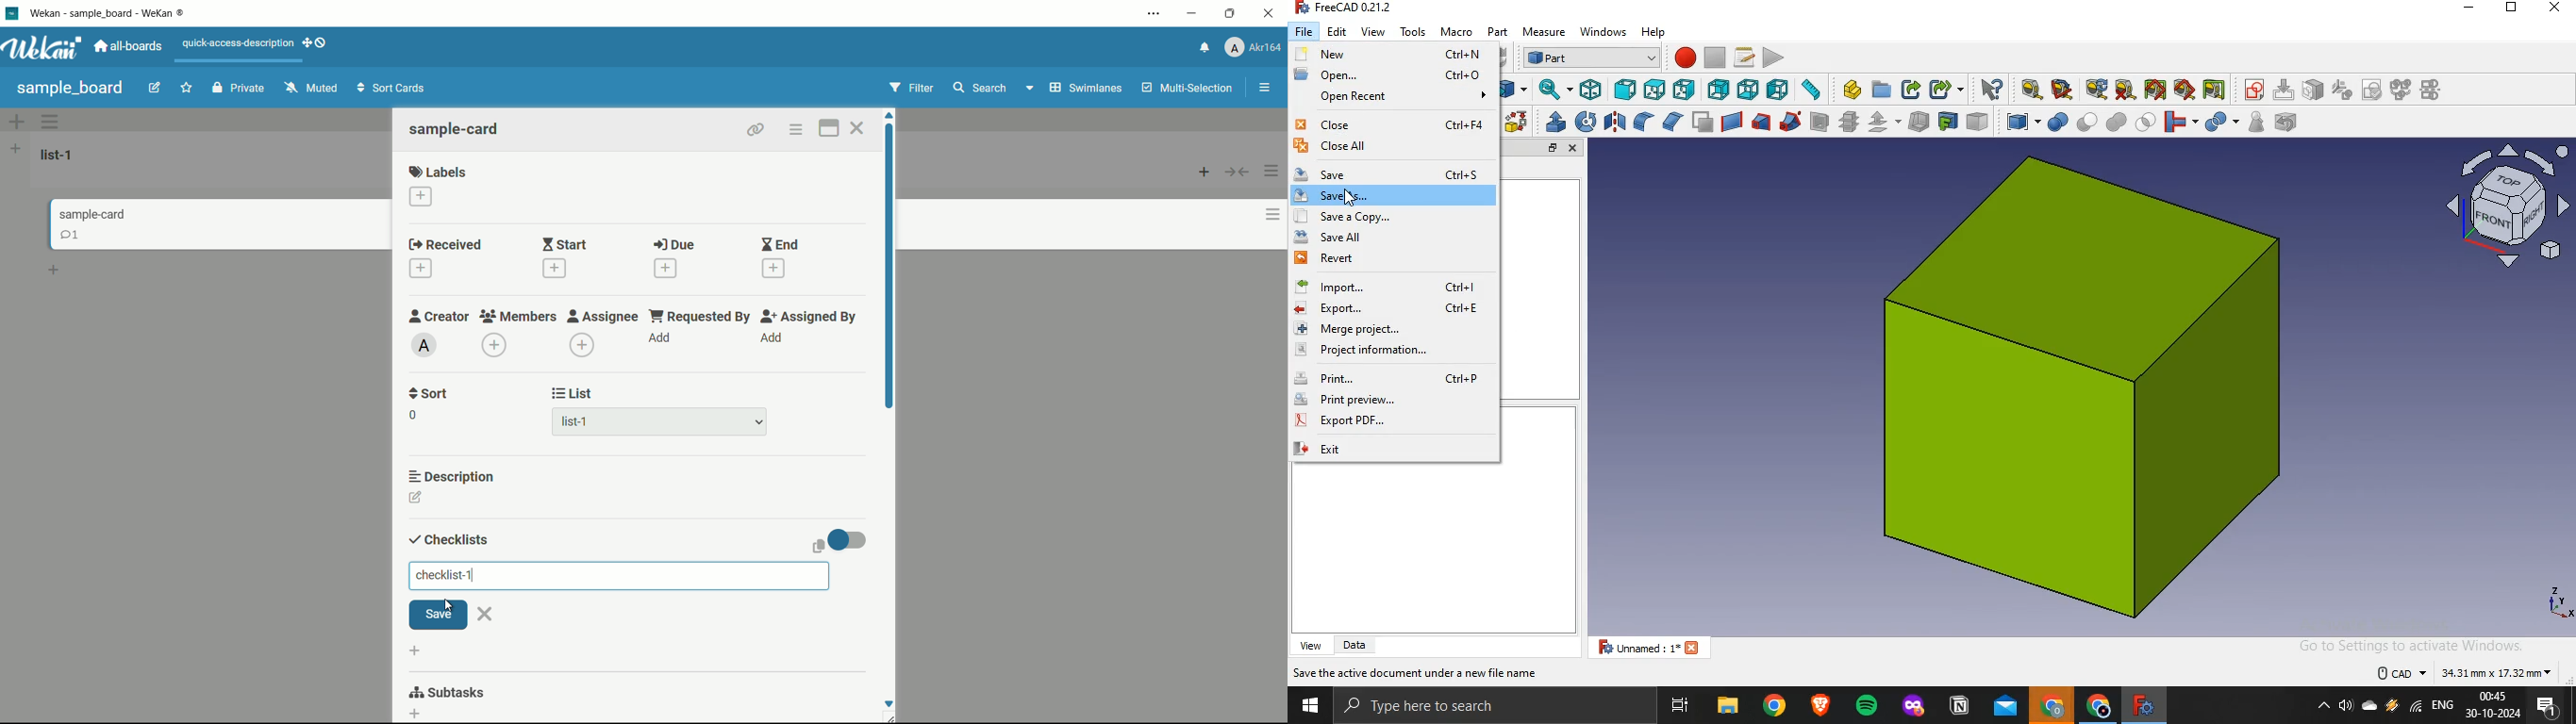 The width and height of the screenshot is (2576, 728). I want to click on start, so click(1306, 708).